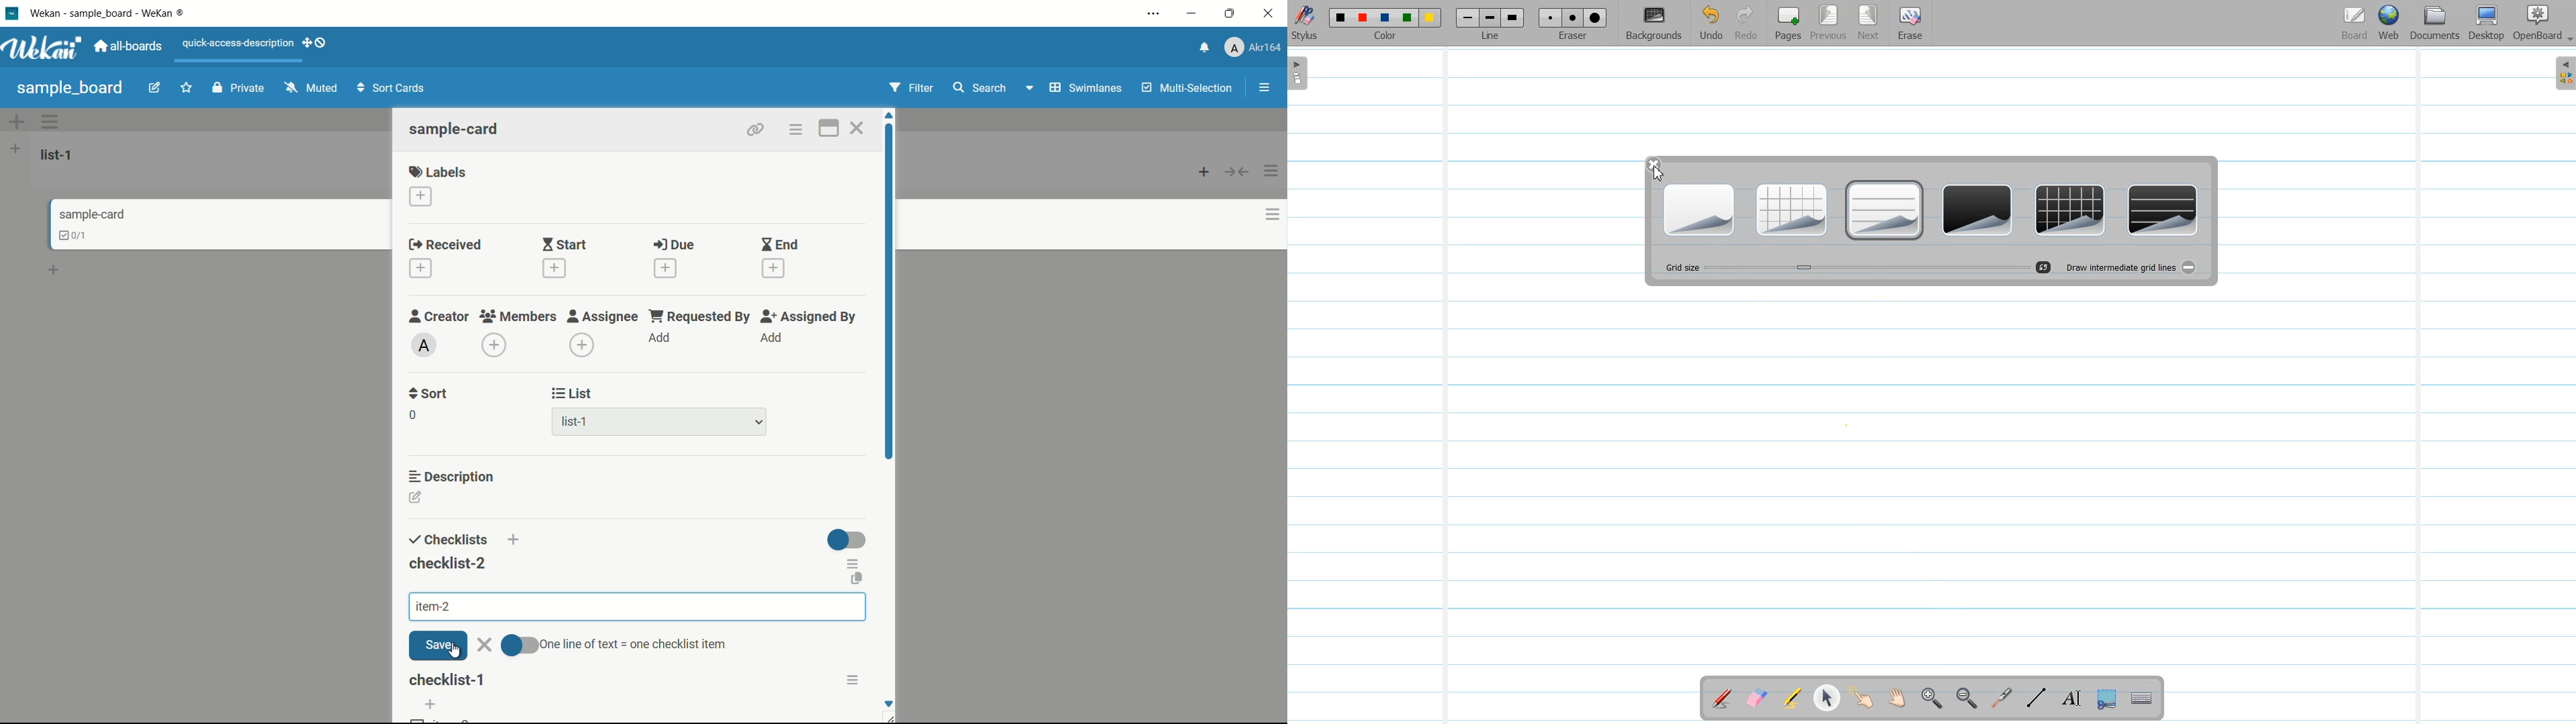 The height and width of the screenshot is (728, 2576). Describe the element at coordinates (637, 644) in the screenshot. I see `text` at that location.